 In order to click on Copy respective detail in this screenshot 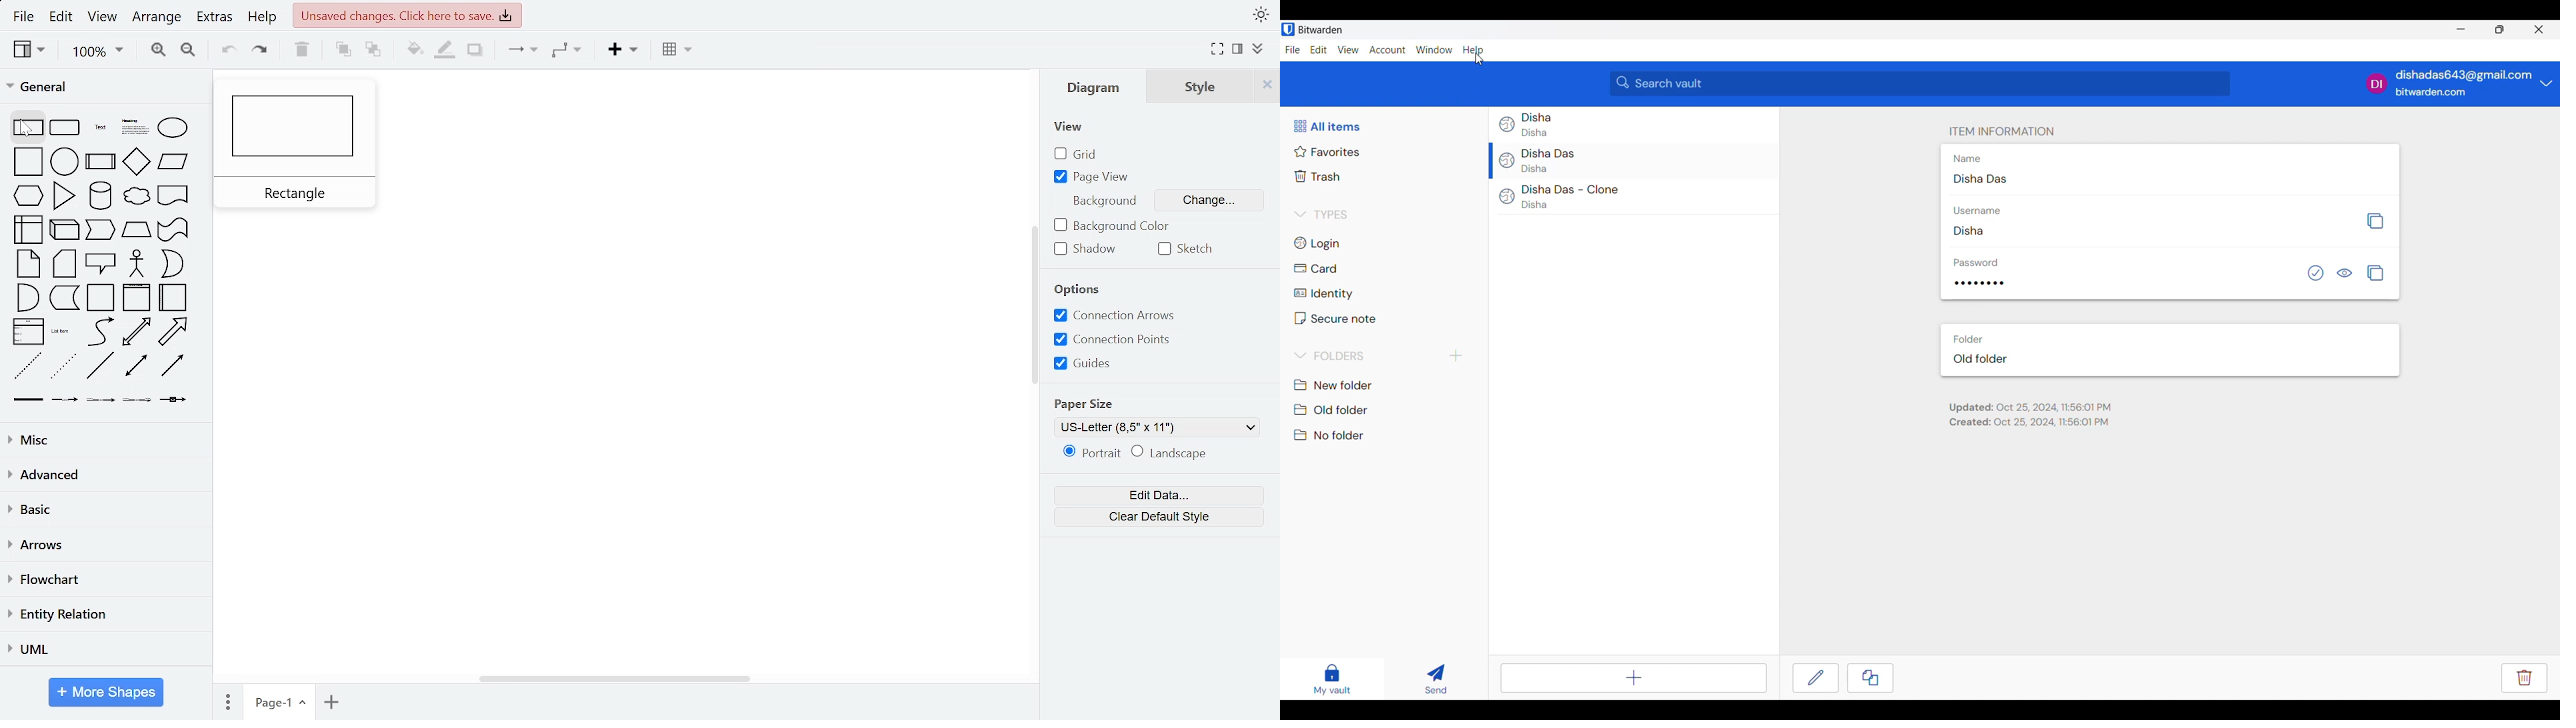, I will do `click(2375, 273)`.